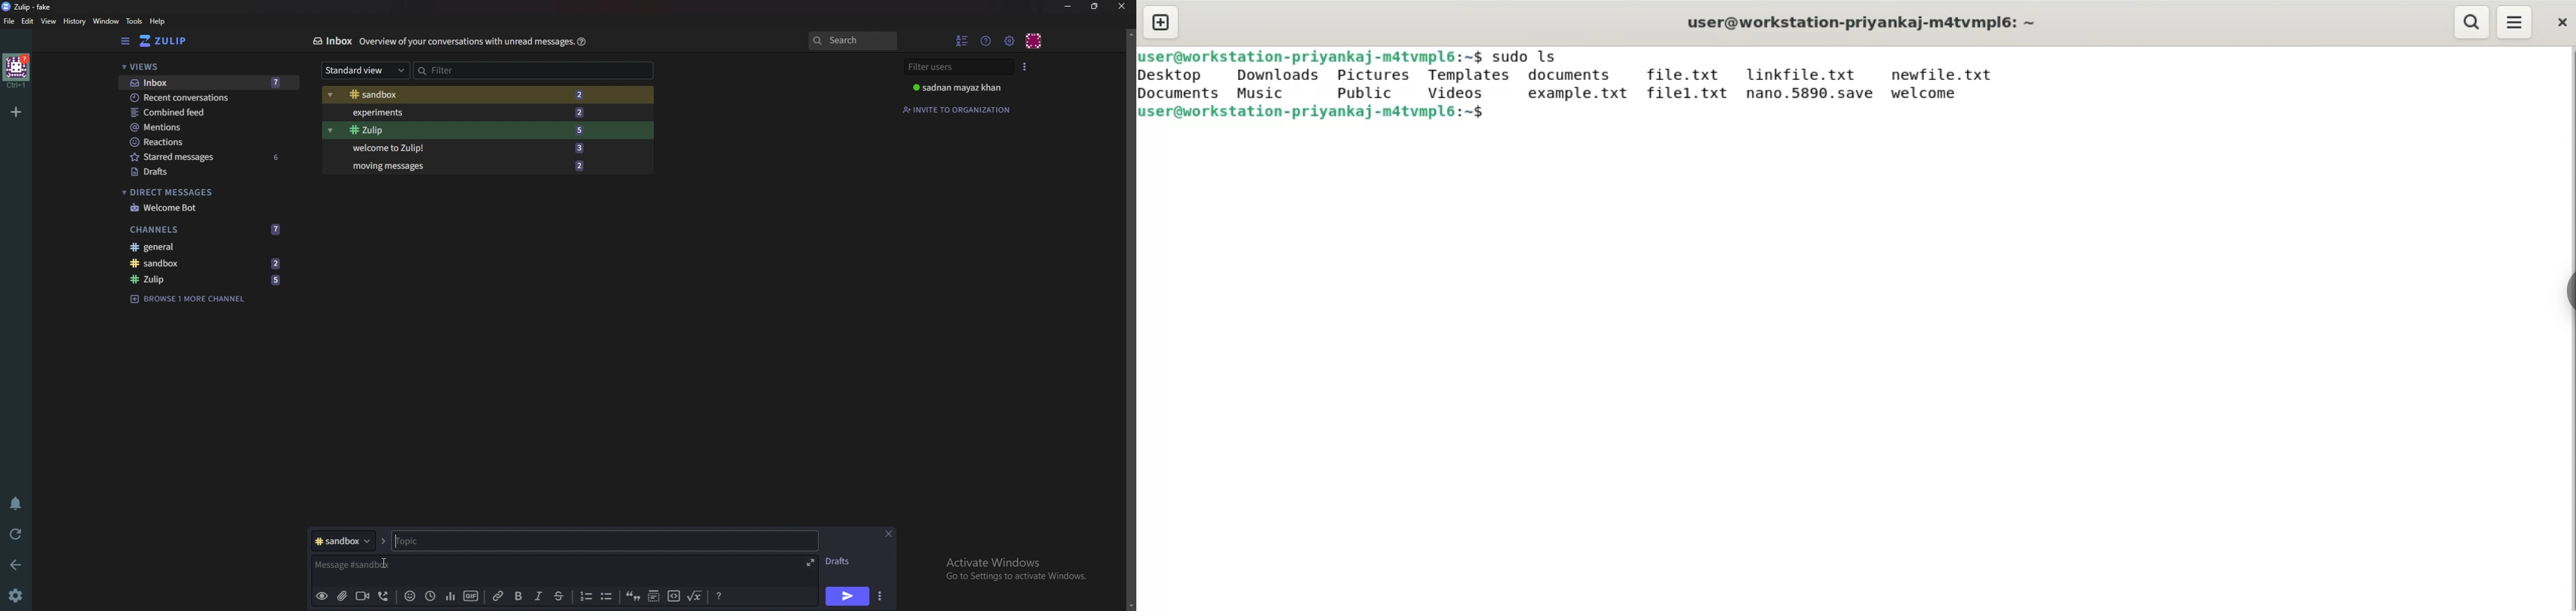  What do you see at coordinates (521, 597) in the screenshot?
I see `bold` at bounding box center [521, 597].